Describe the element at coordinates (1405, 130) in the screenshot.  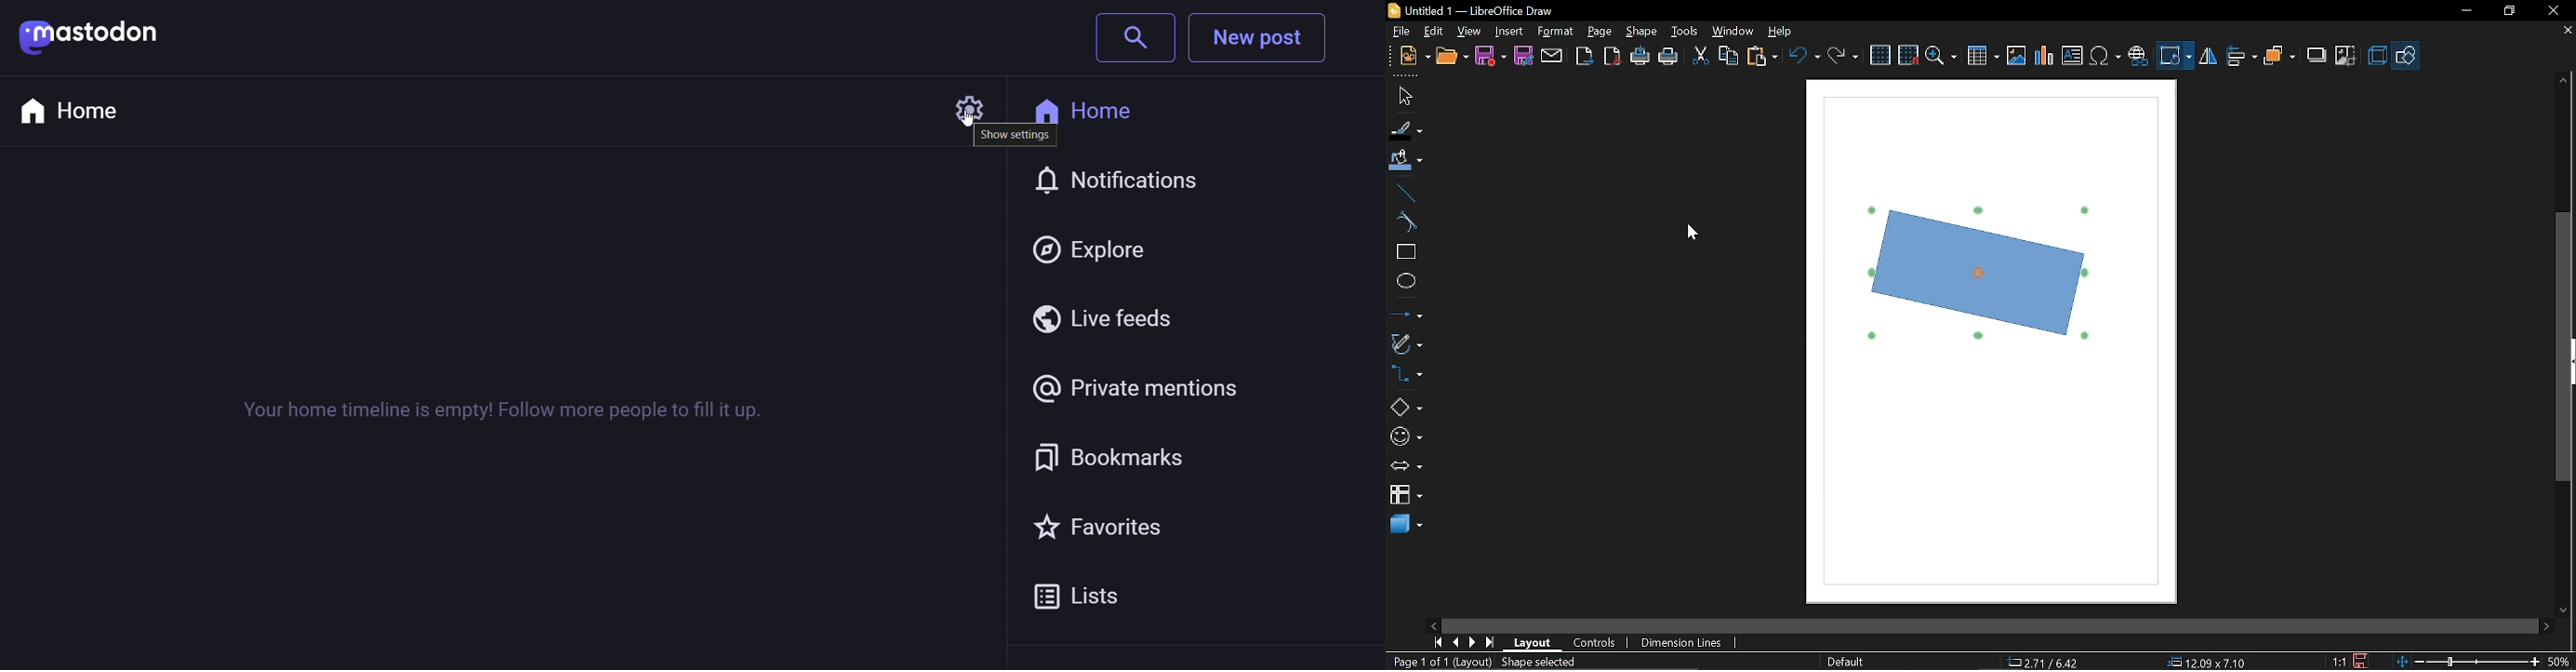
I see `Fill line` at that location.